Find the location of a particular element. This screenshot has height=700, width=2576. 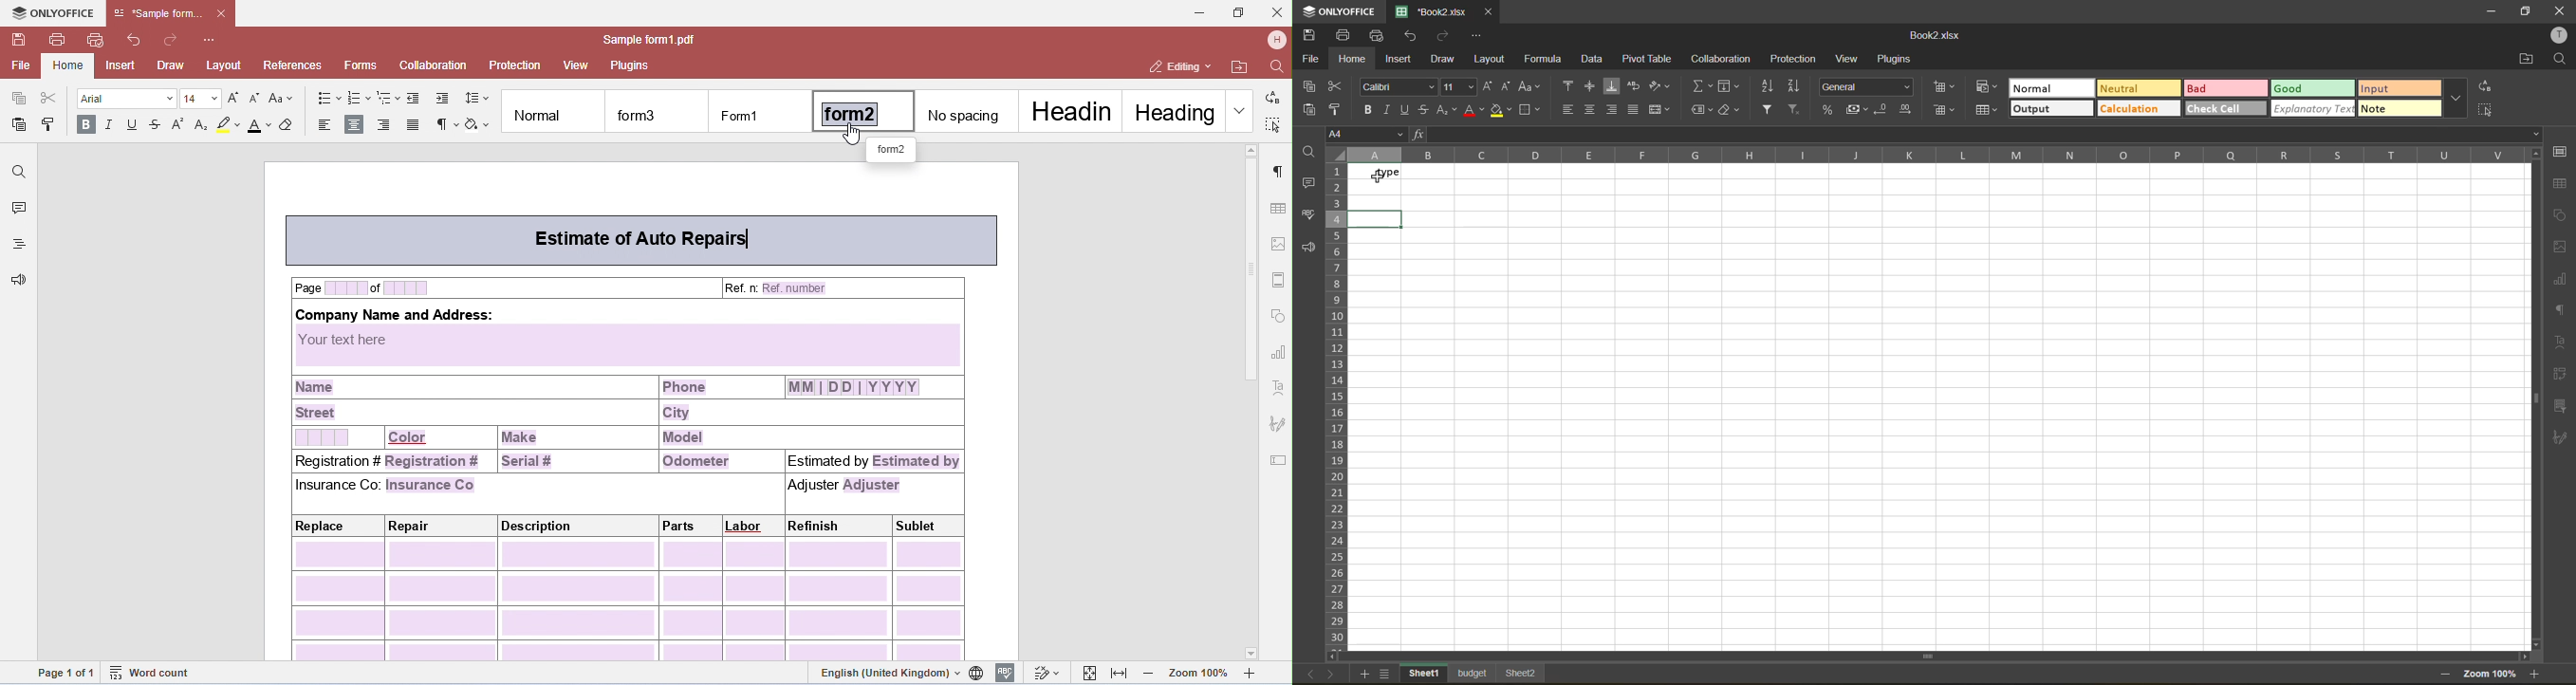

number format is located at coordinates (1868, 86).